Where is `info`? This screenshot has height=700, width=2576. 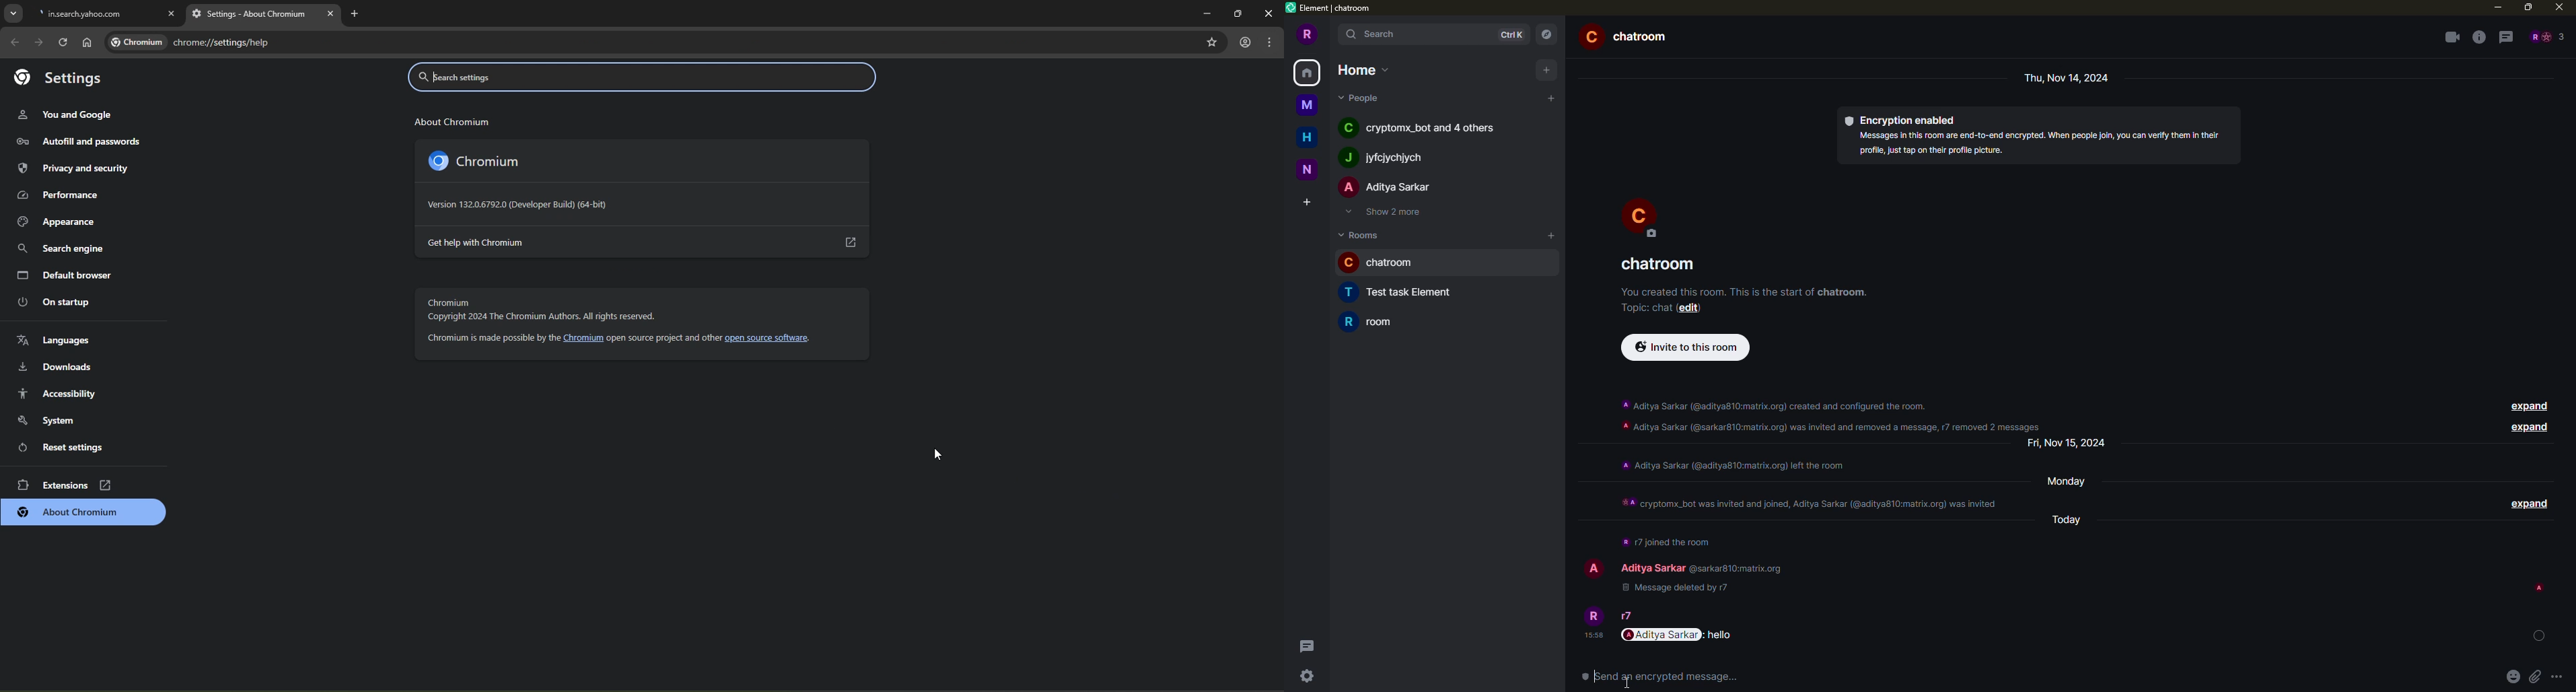 info is located at coordinates (2478, 37).